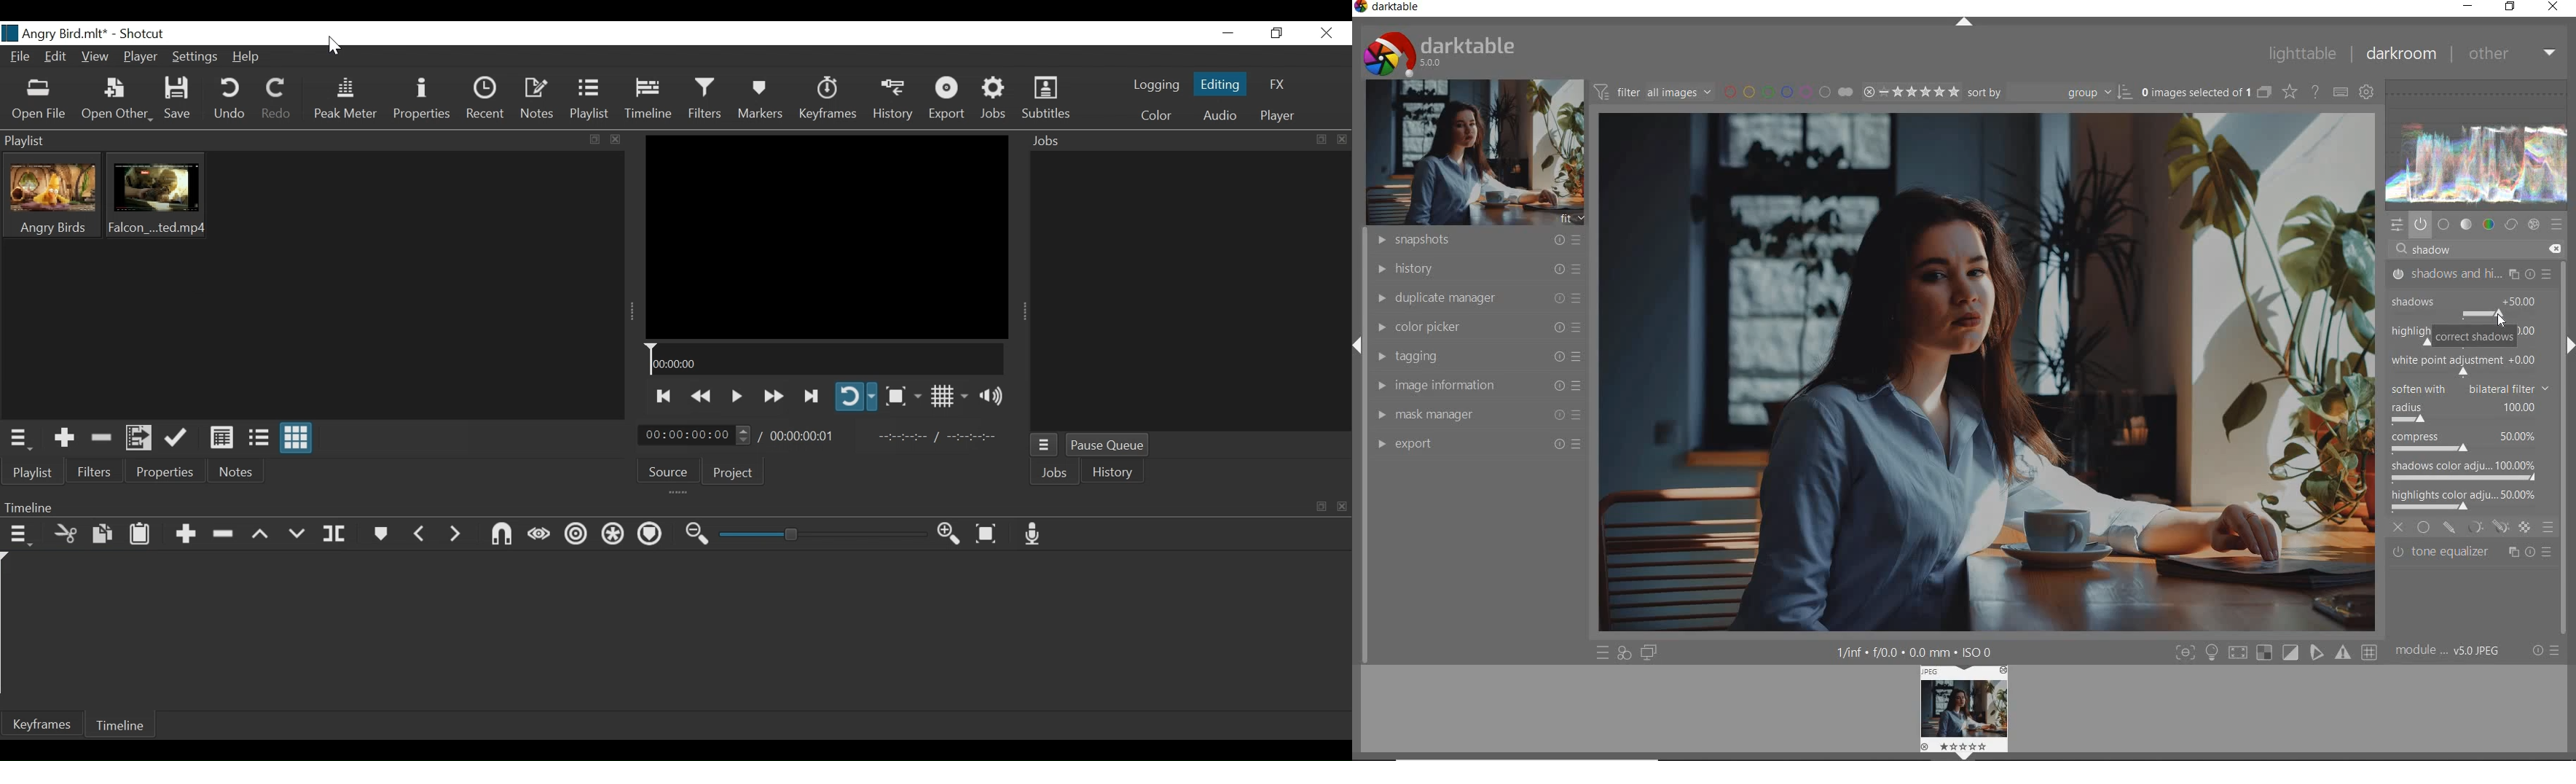  I want to click on tagging, so click(1477, 356).